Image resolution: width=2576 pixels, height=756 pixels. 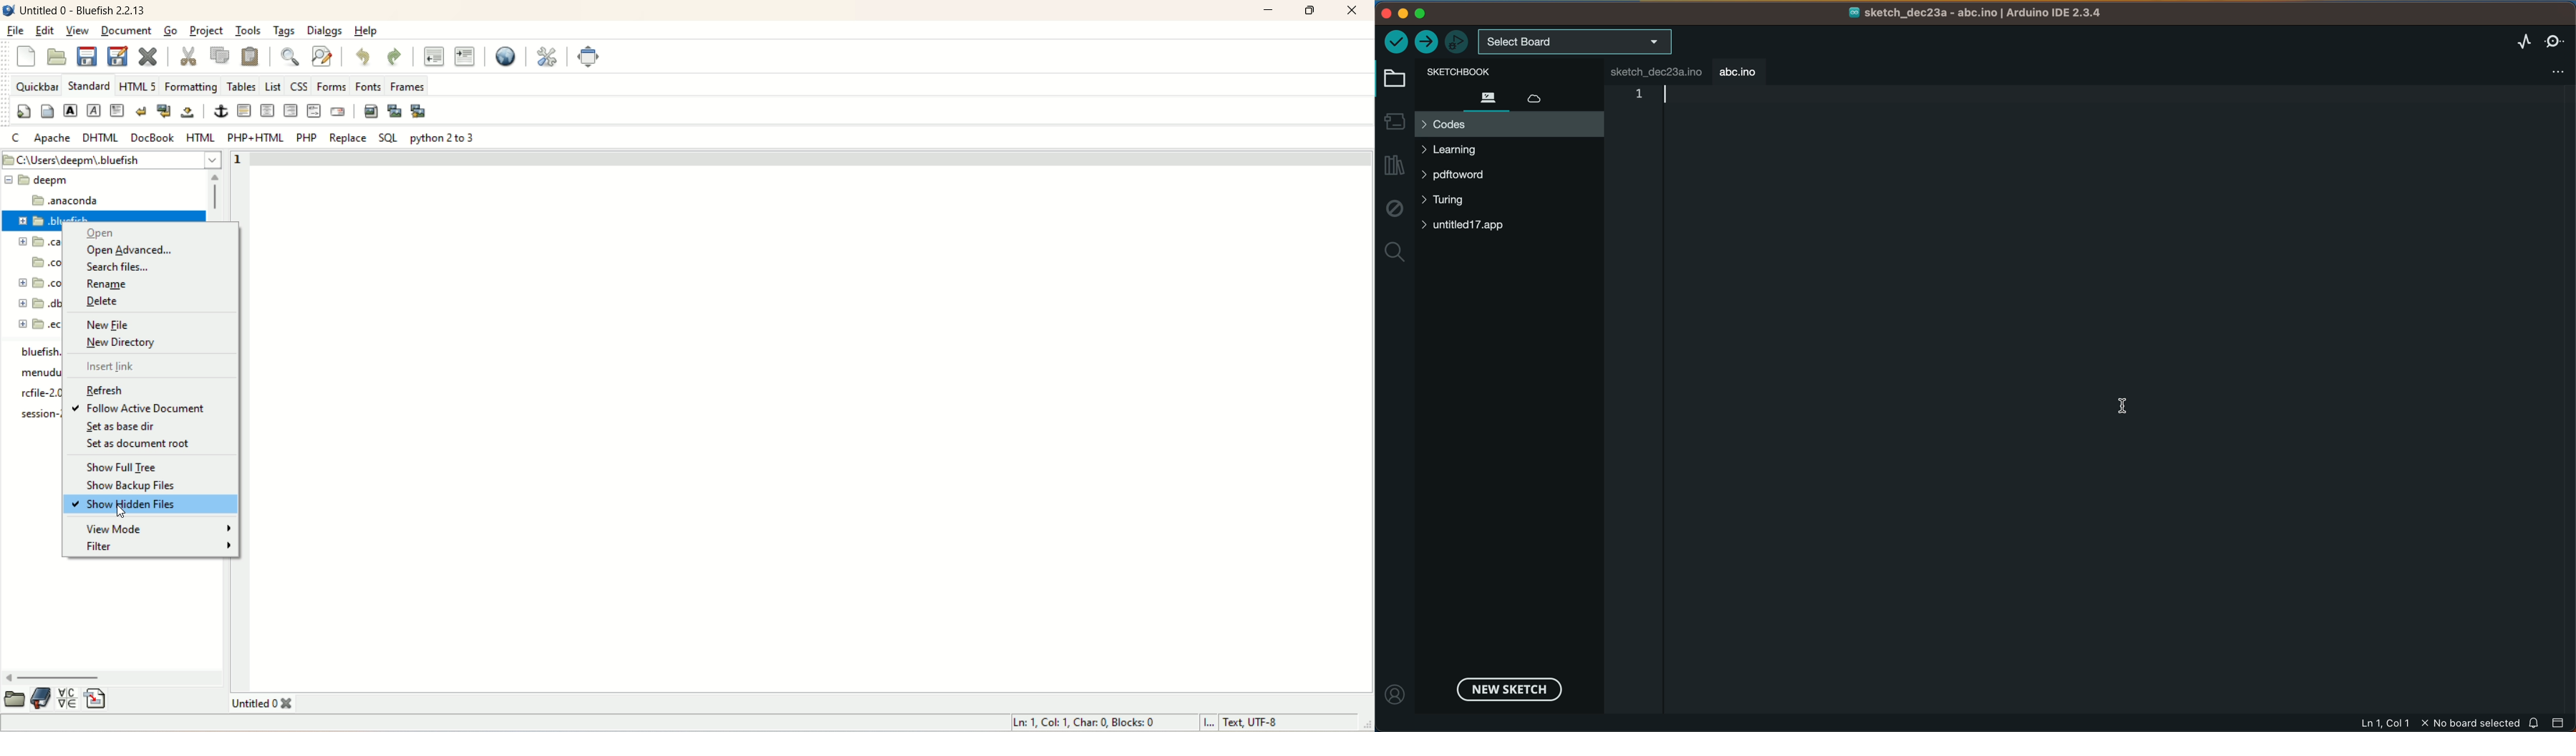 What do you see at coordinates (137, 86) in the screenshot?
I see `HTML 5` at bounding box center [137, 86].